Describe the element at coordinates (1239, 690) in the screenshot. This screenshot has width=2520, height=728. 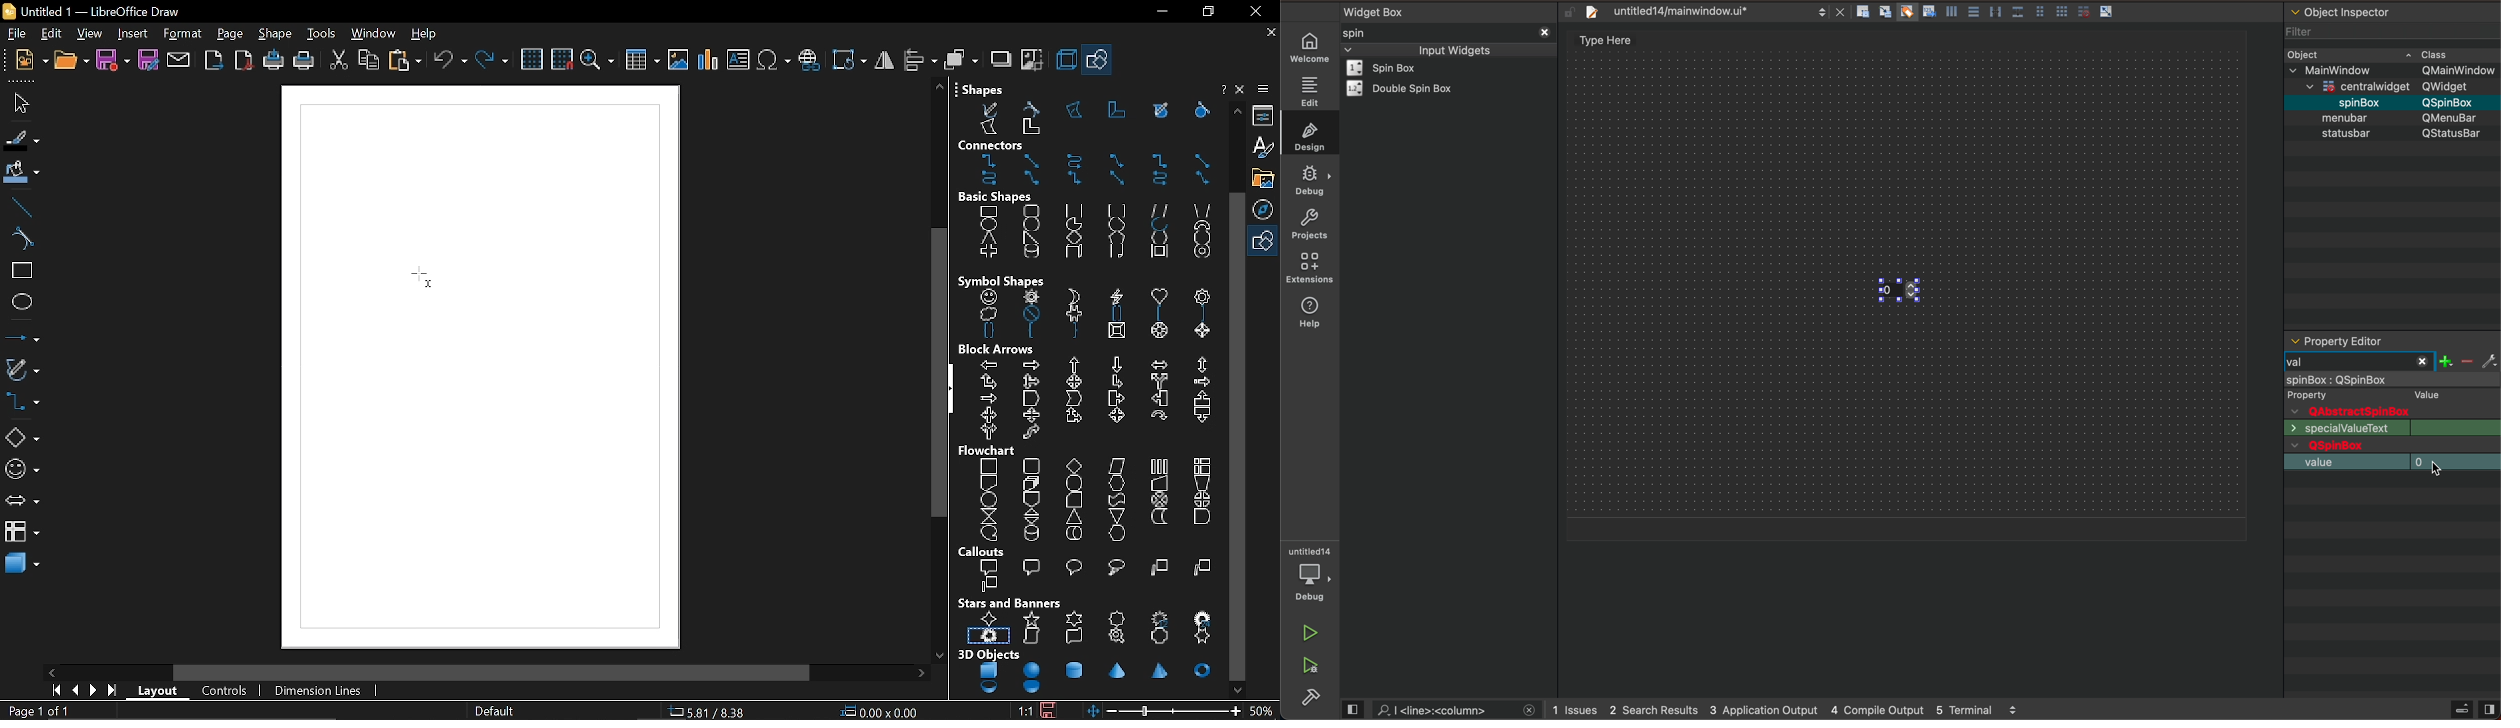
I see `Move down` at that location.